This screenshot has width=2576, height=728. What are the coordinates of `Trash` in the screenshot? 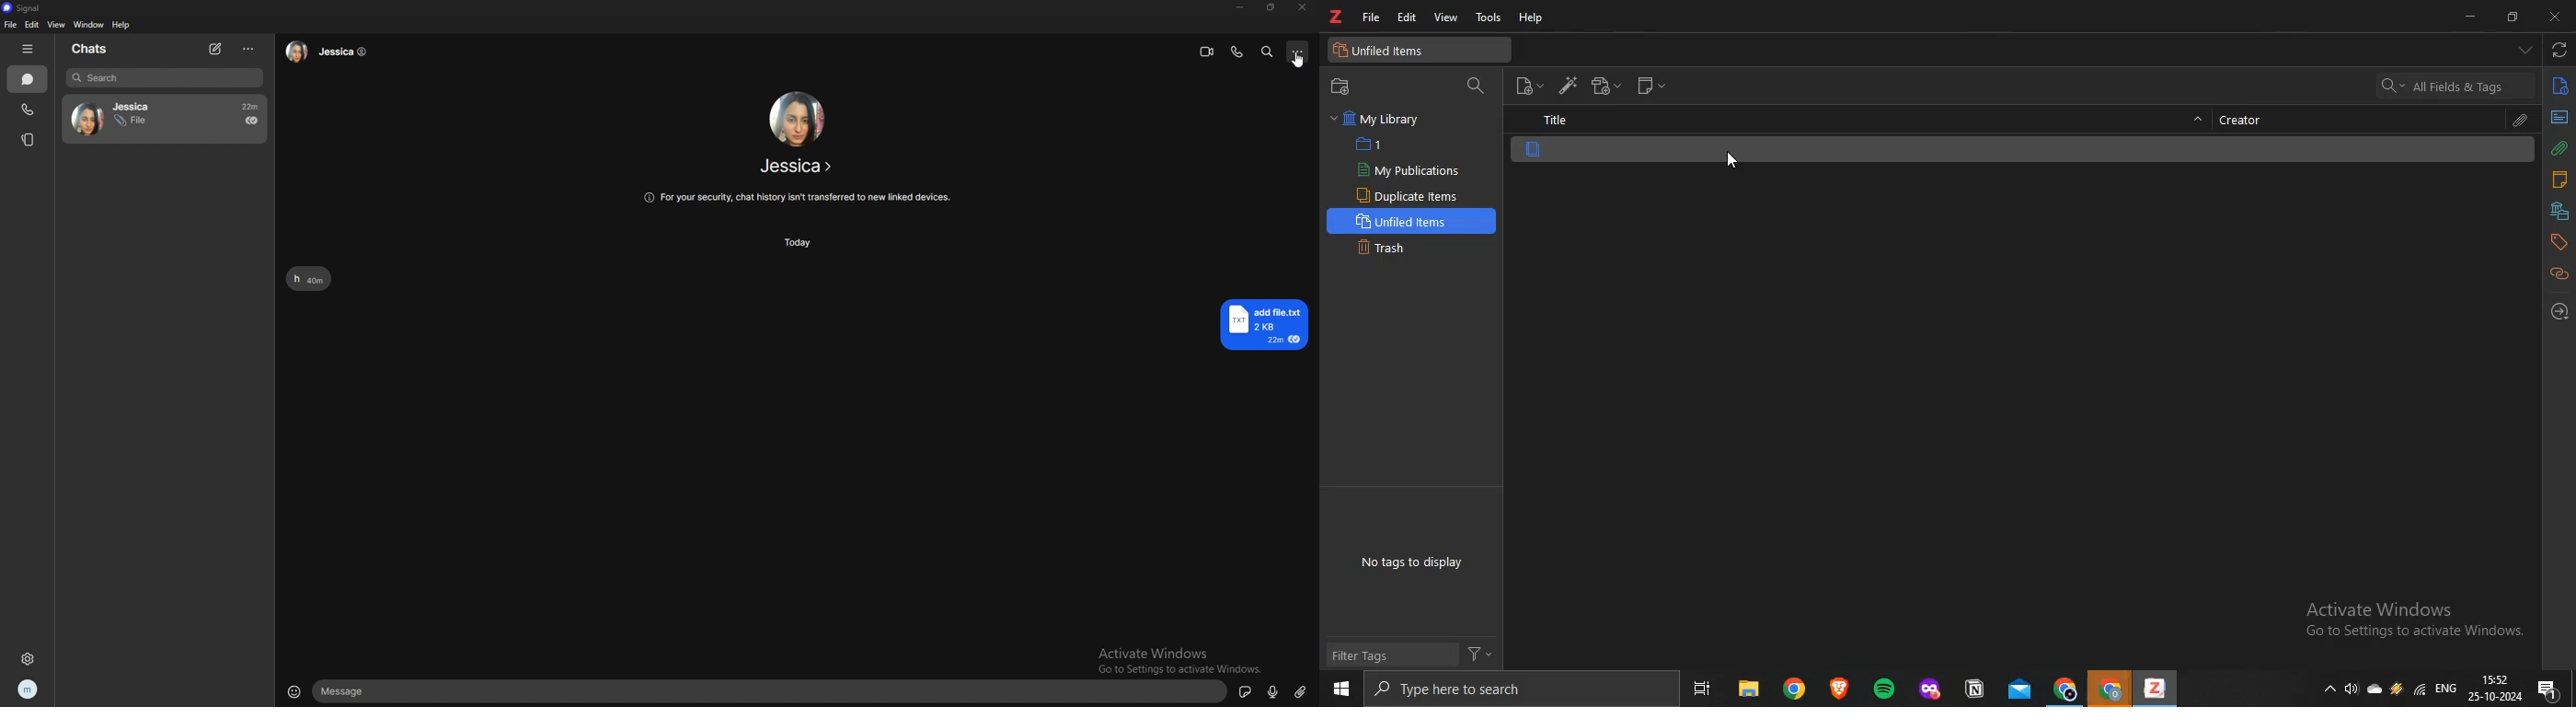 It's located at (1389, 246).